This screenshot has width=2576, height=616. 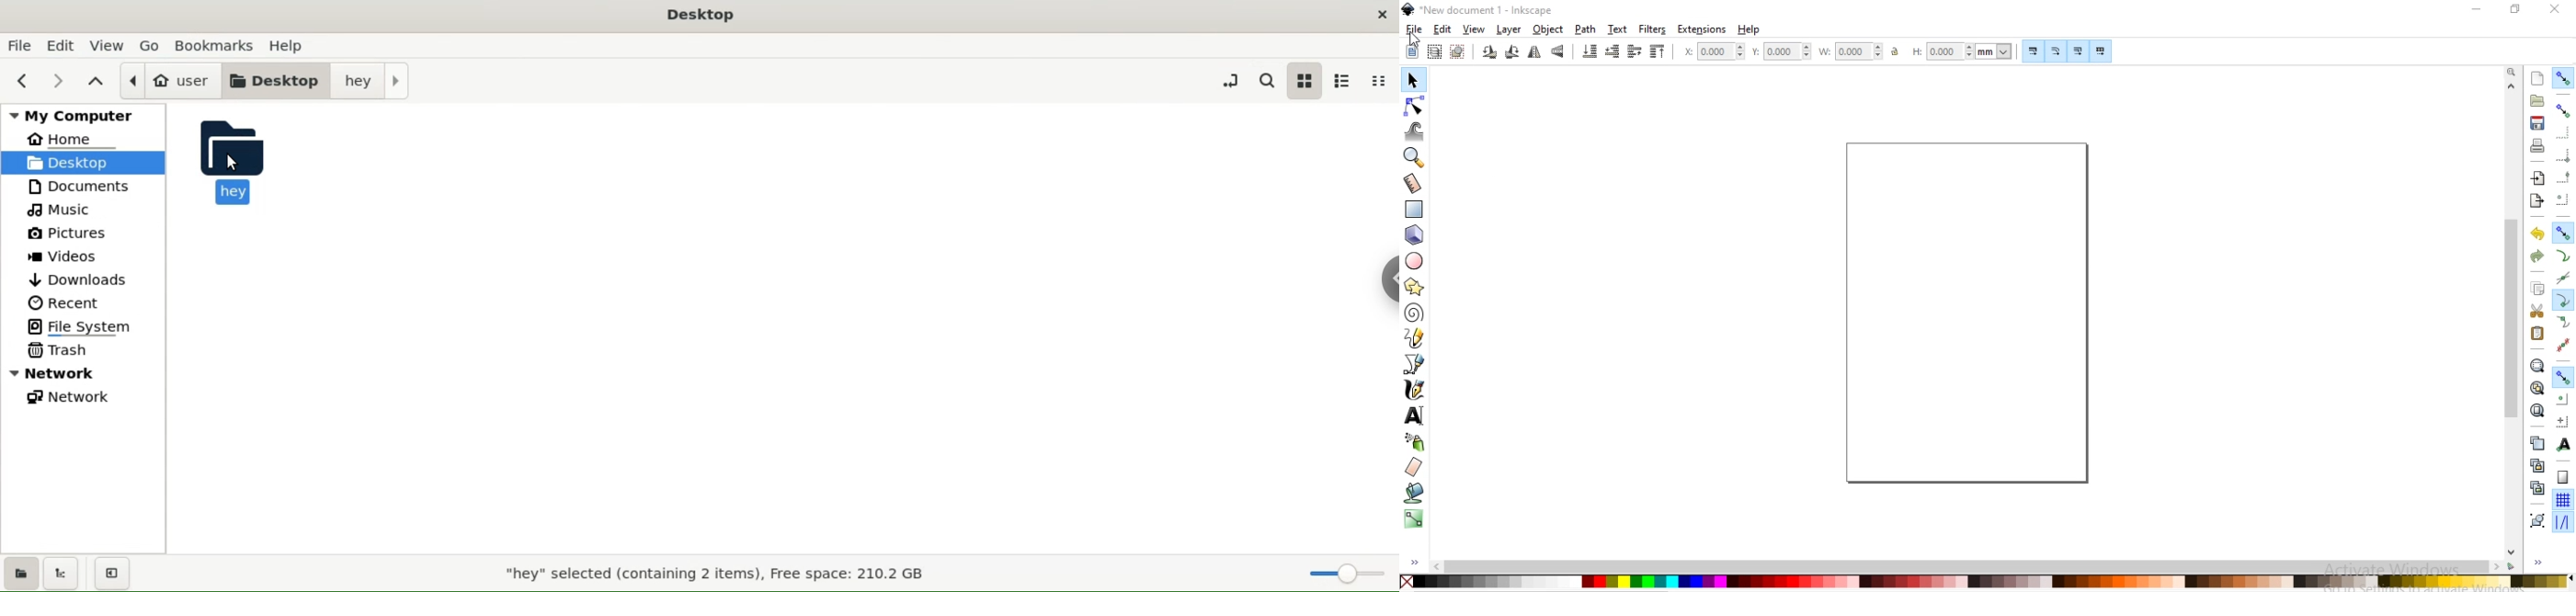 I want to click on documents, so click(x=79, y=188).